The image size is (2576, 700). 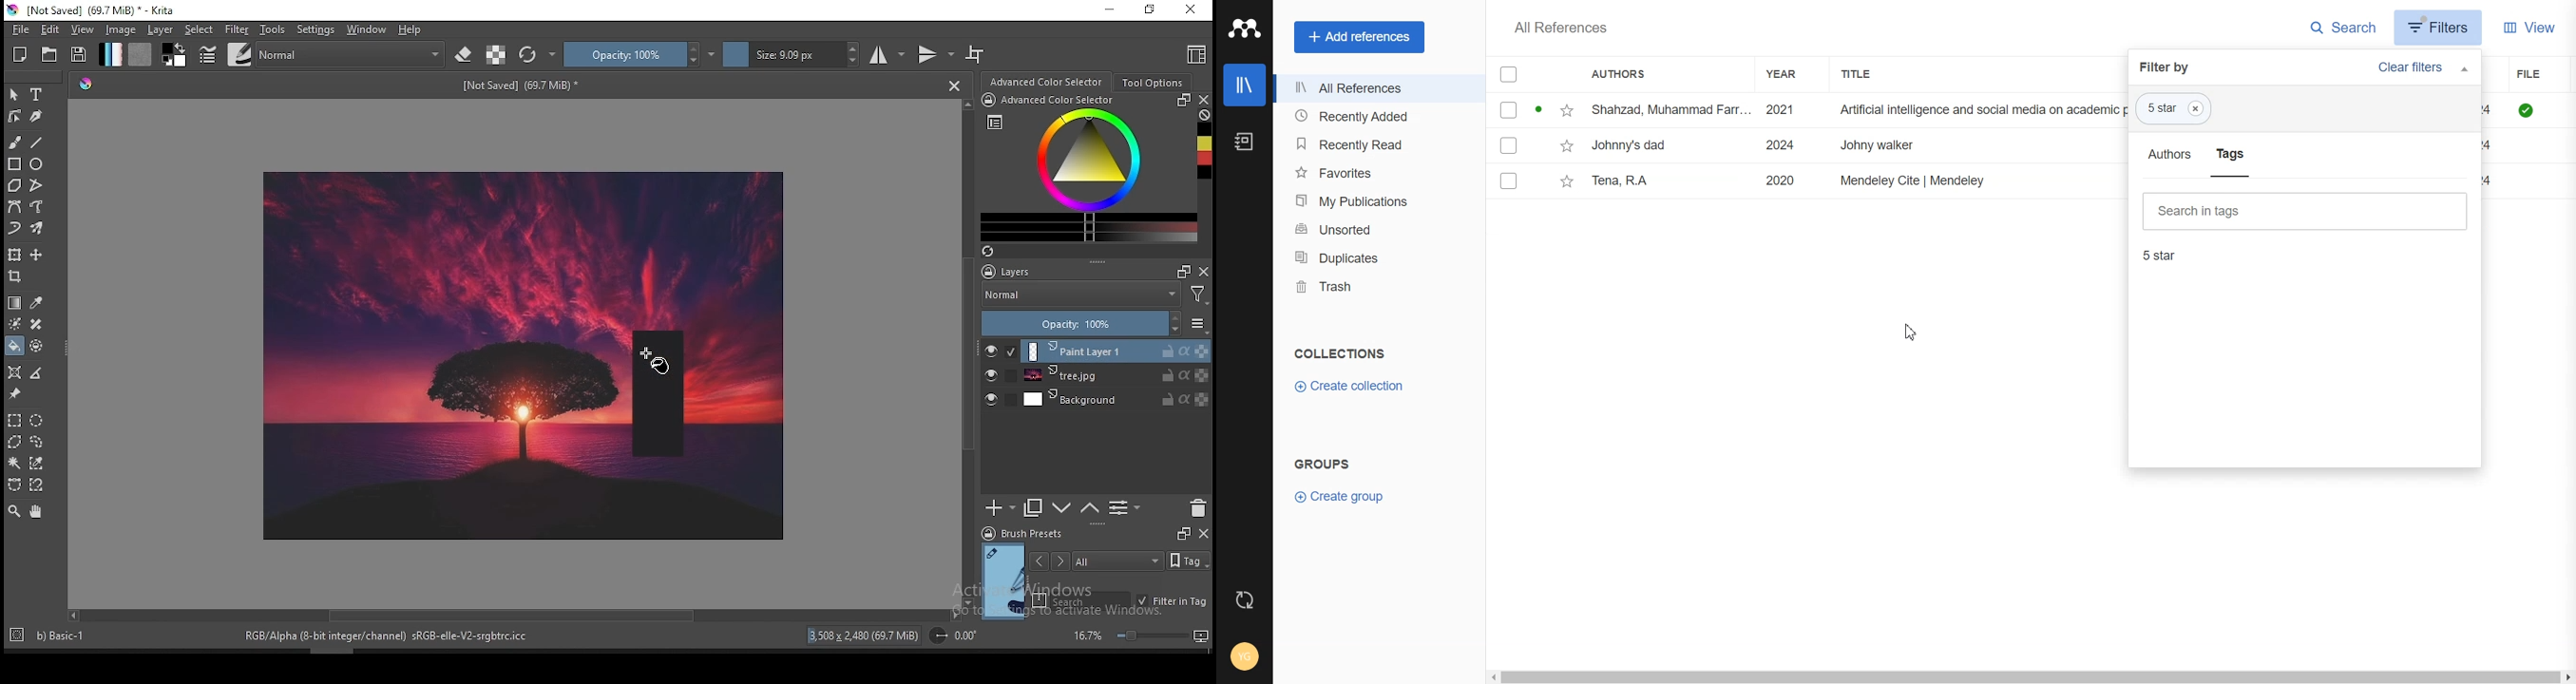 What do you see at coordinates (1244, 142) in the screenshot?
I see `Notebook` at bounding box center [1244, 142].